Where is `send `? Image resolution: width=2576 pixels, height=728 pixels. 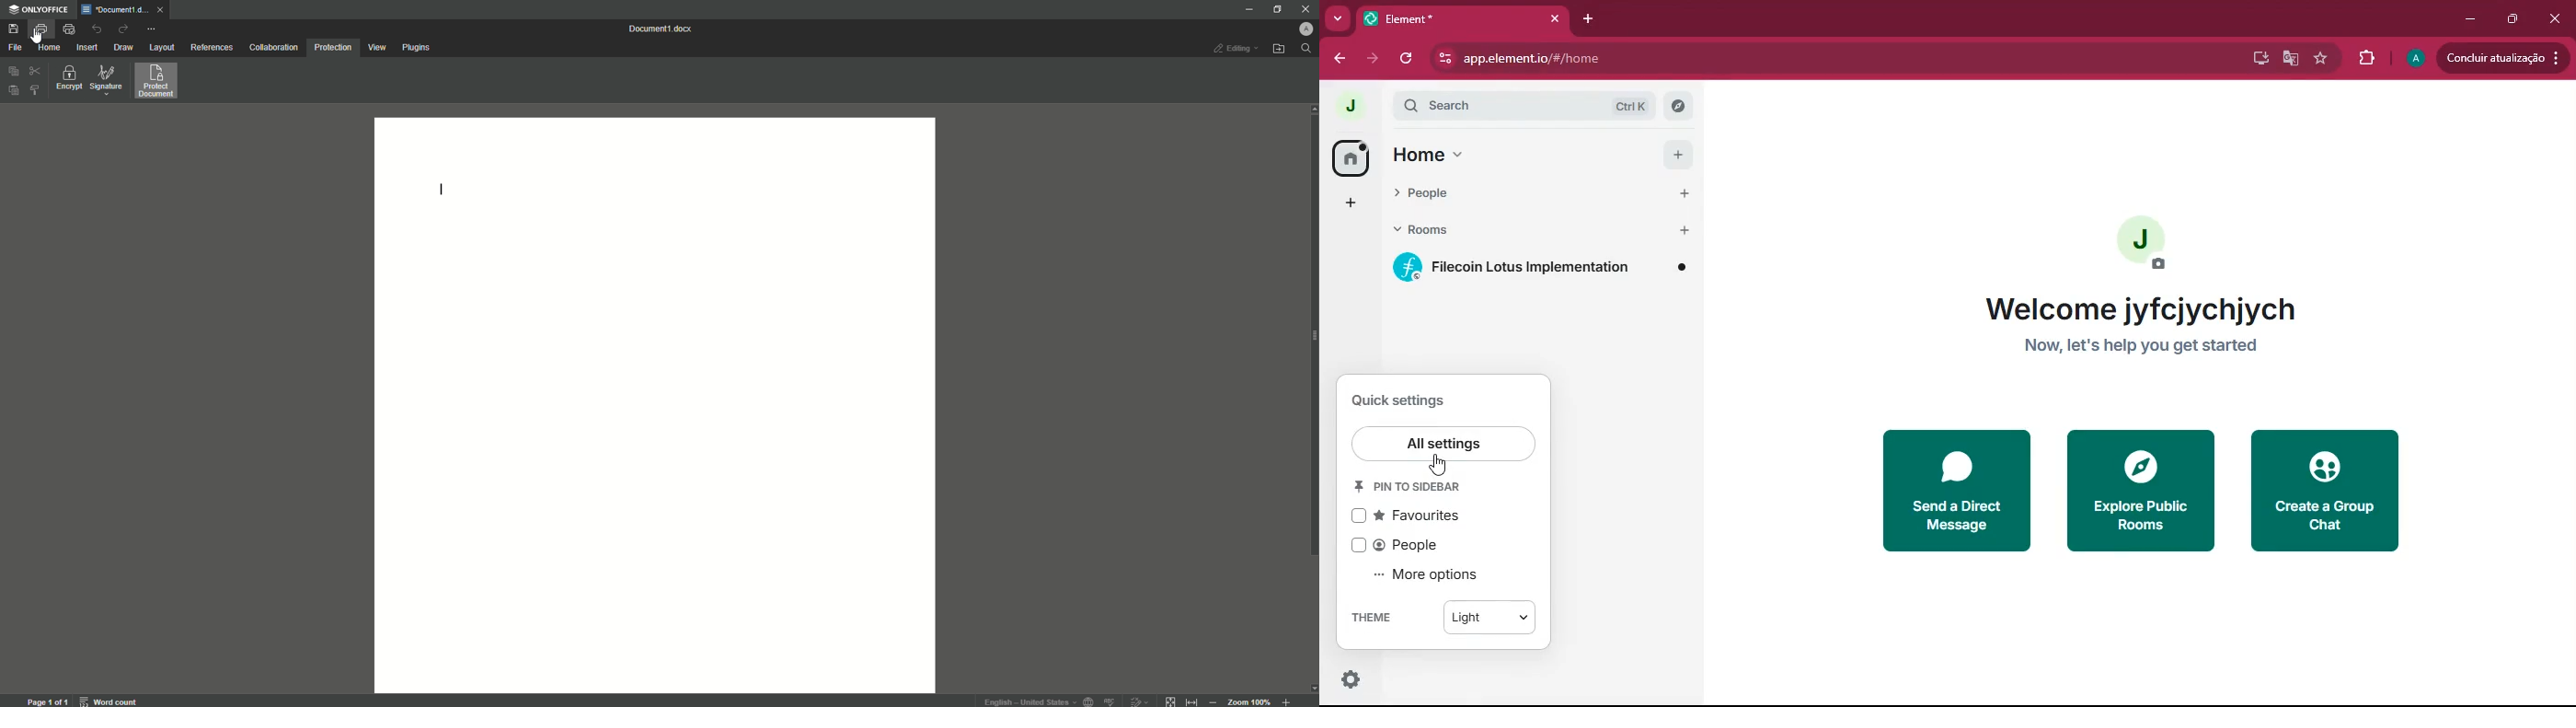 send  is located at coordinates (1938, 491).